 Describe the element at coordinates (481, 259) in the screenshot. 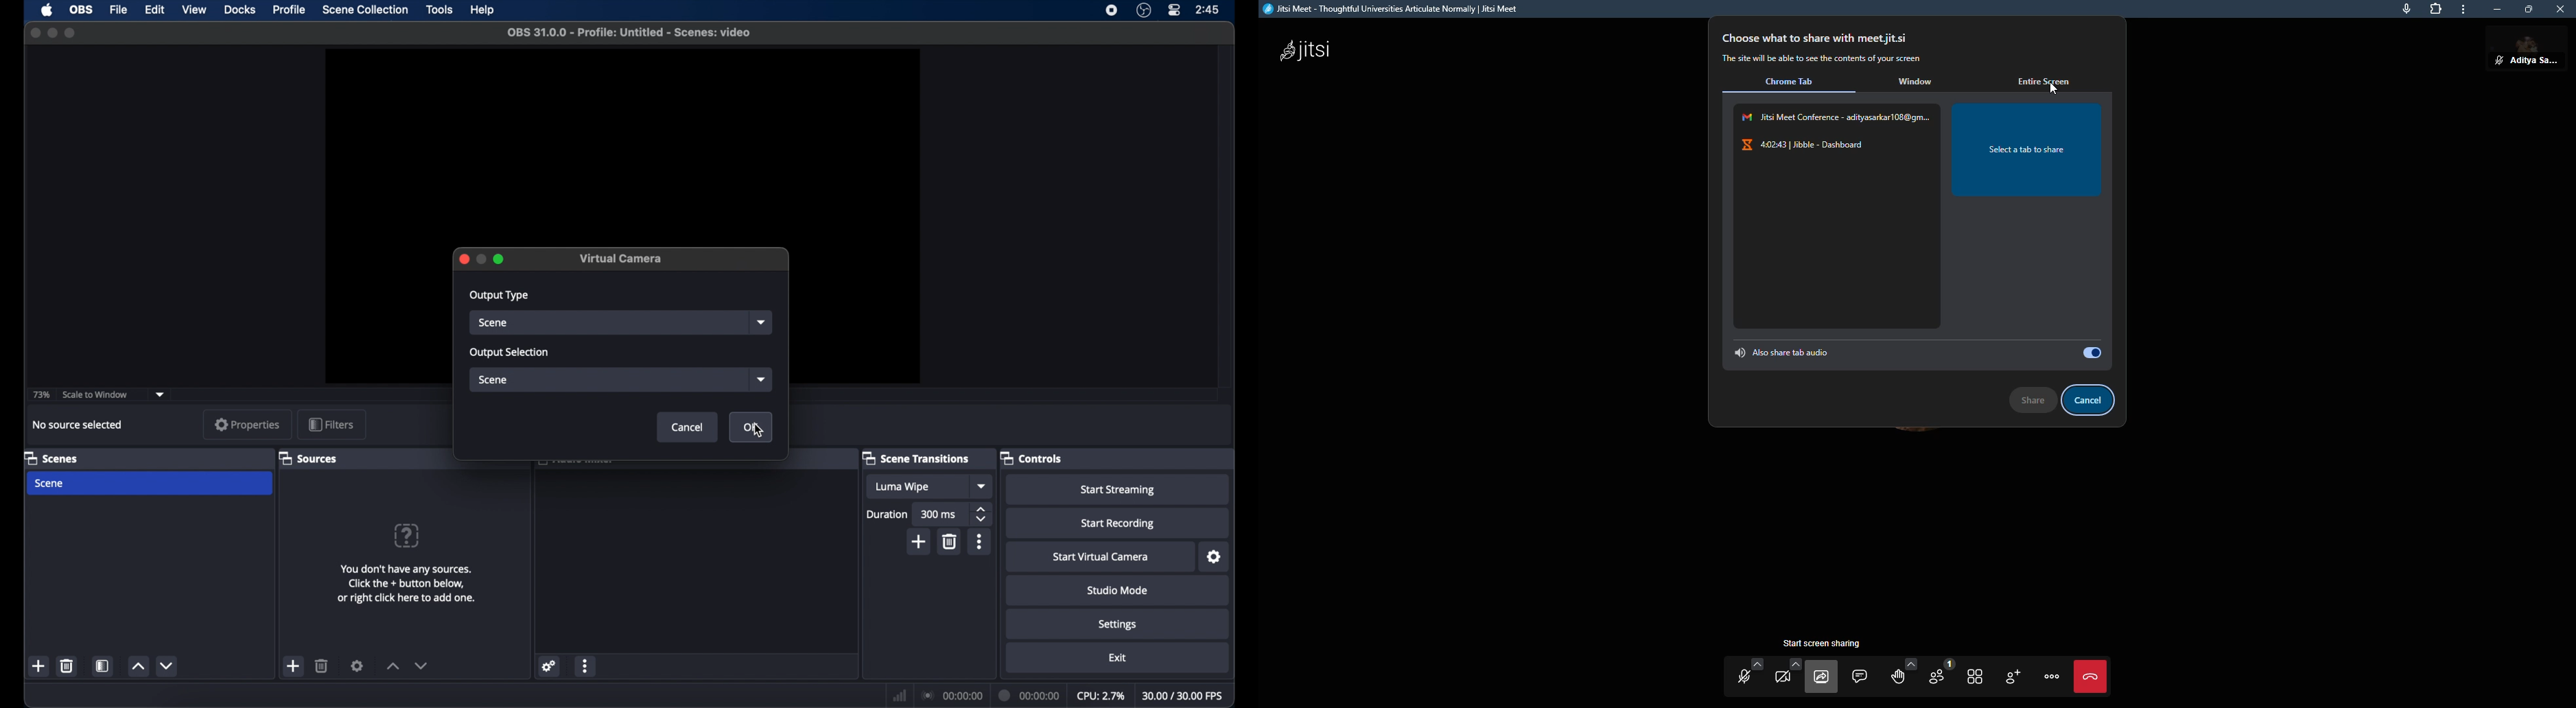

I see `inactive minimize icon` at that location.